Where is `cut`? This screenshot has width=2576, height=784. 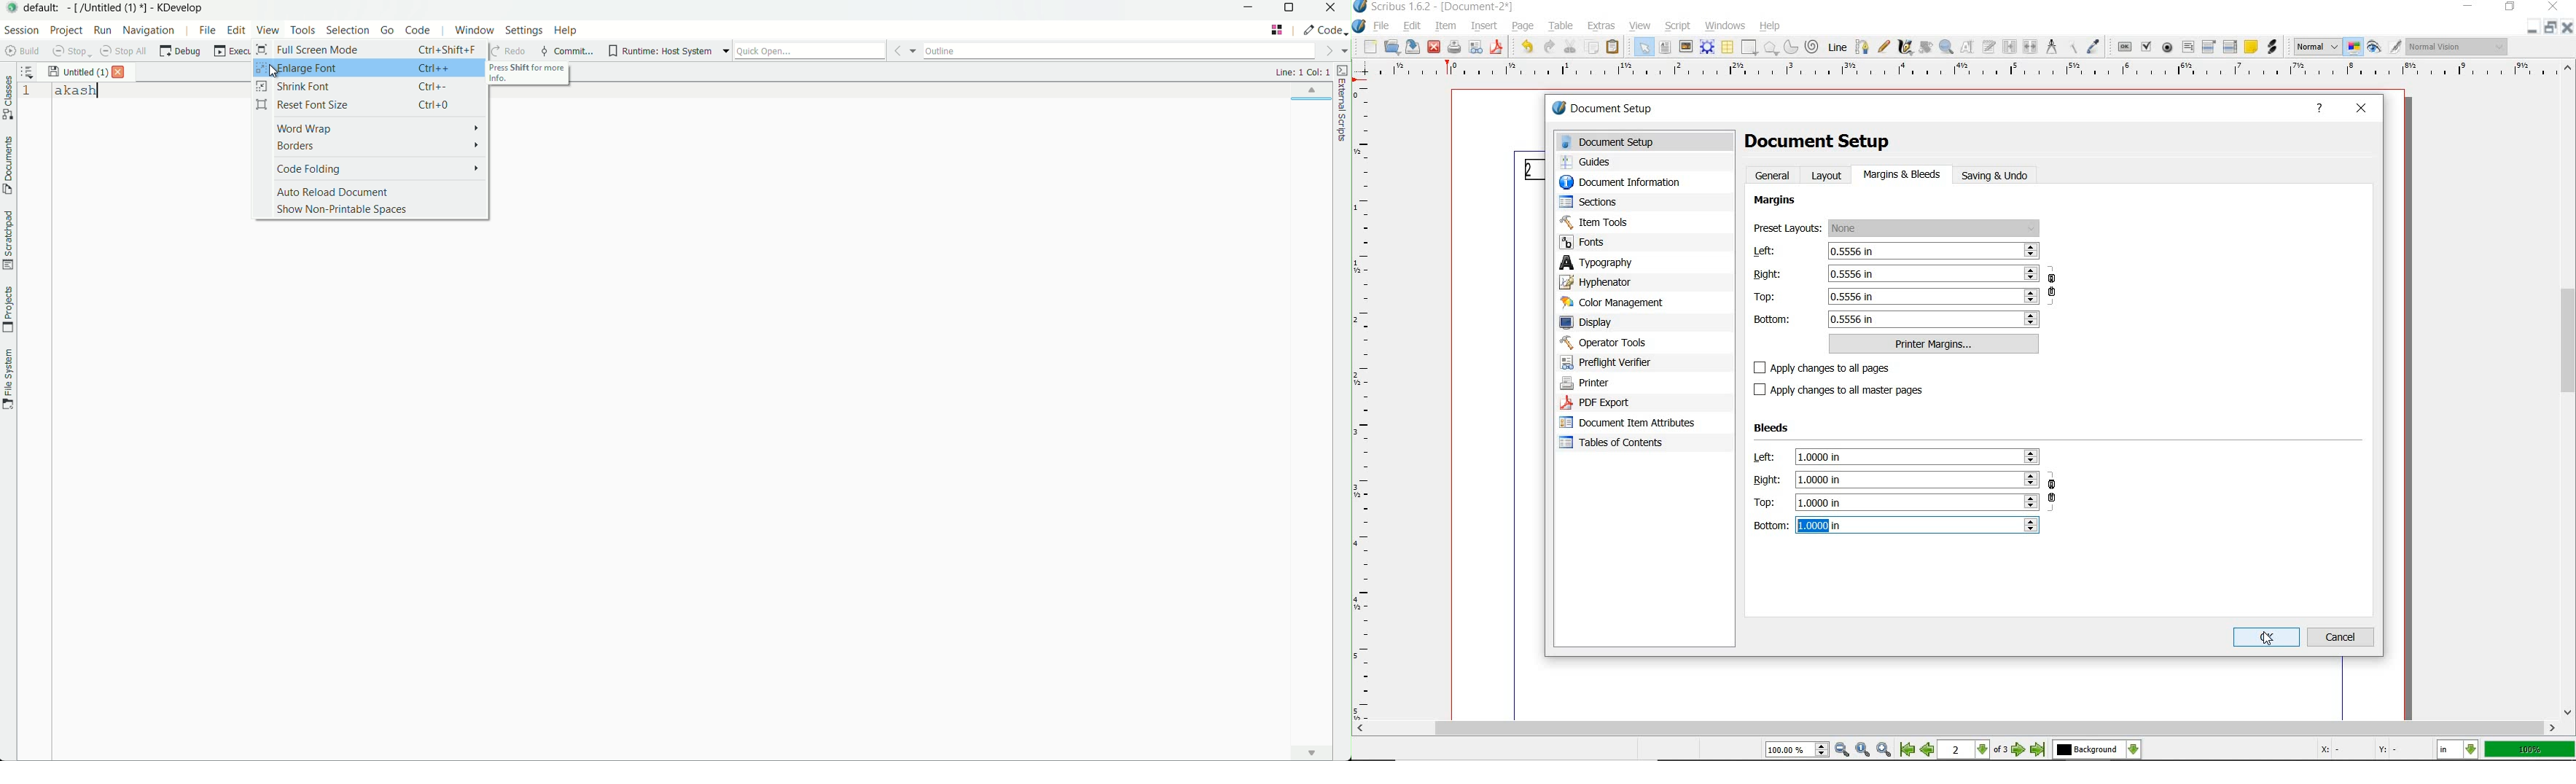
cut is located at coordinates (1569, 46).